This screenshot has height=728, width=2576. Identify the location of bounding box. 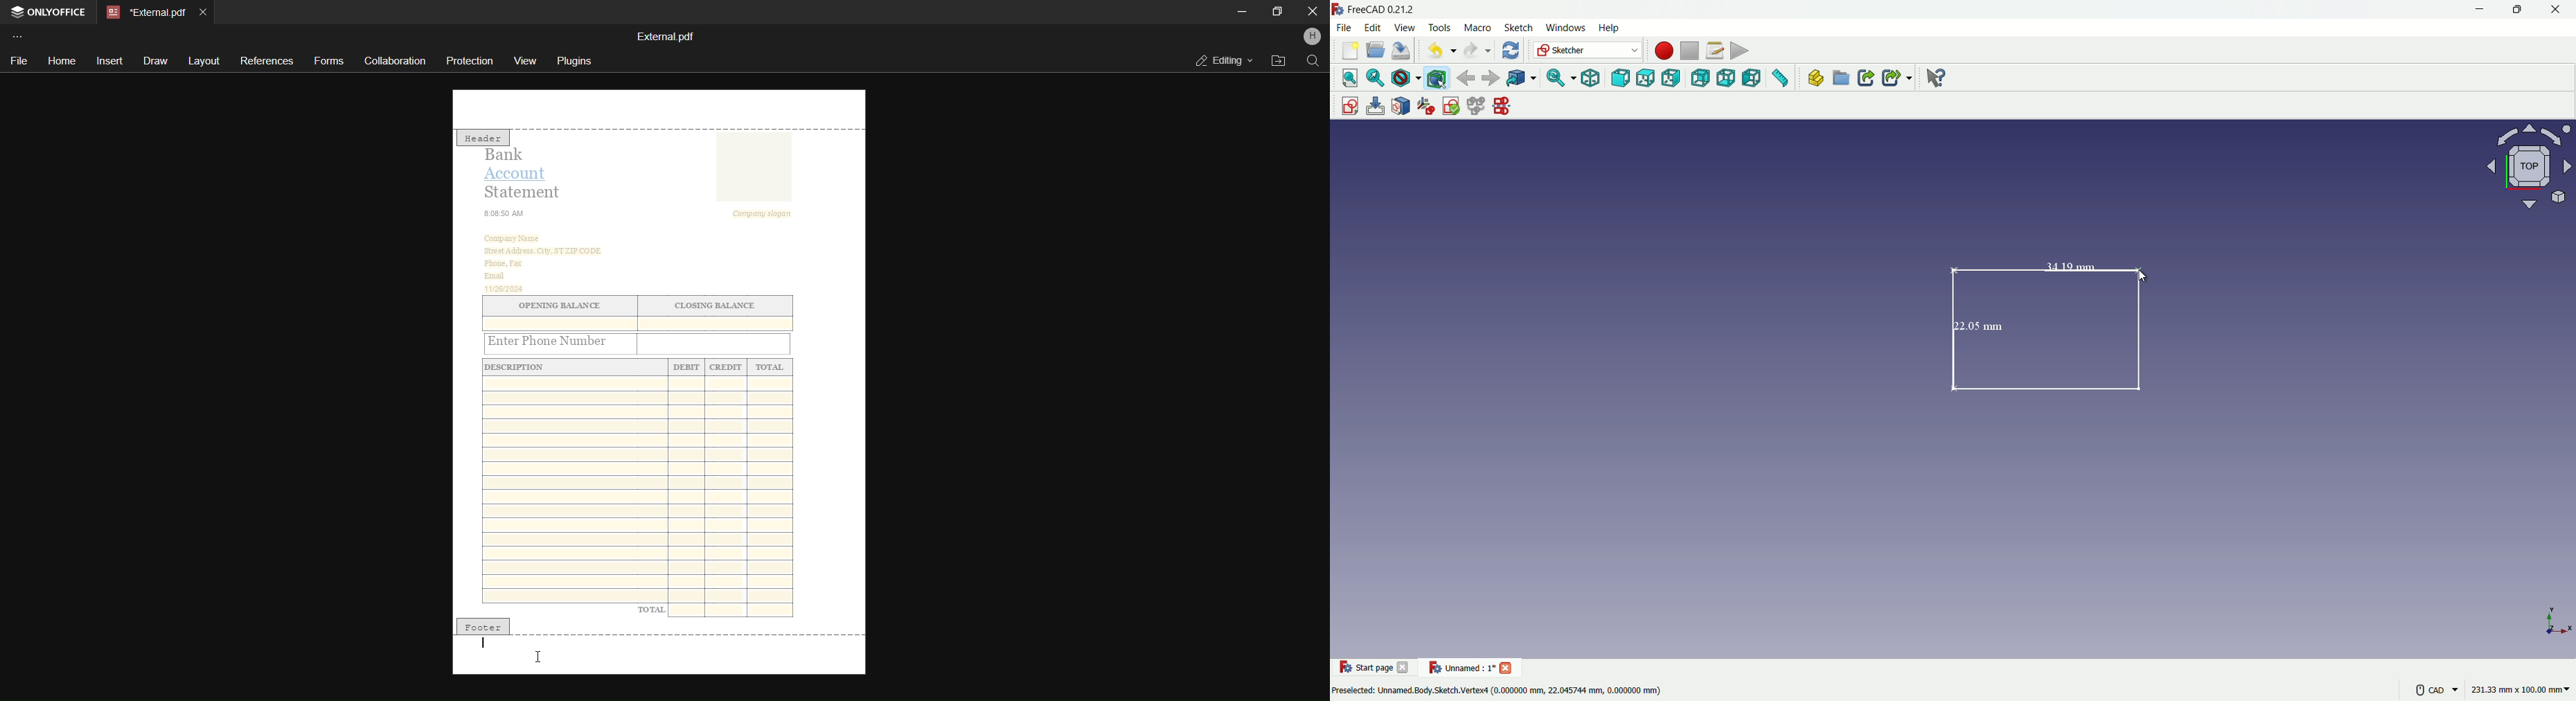
(1438, 78).